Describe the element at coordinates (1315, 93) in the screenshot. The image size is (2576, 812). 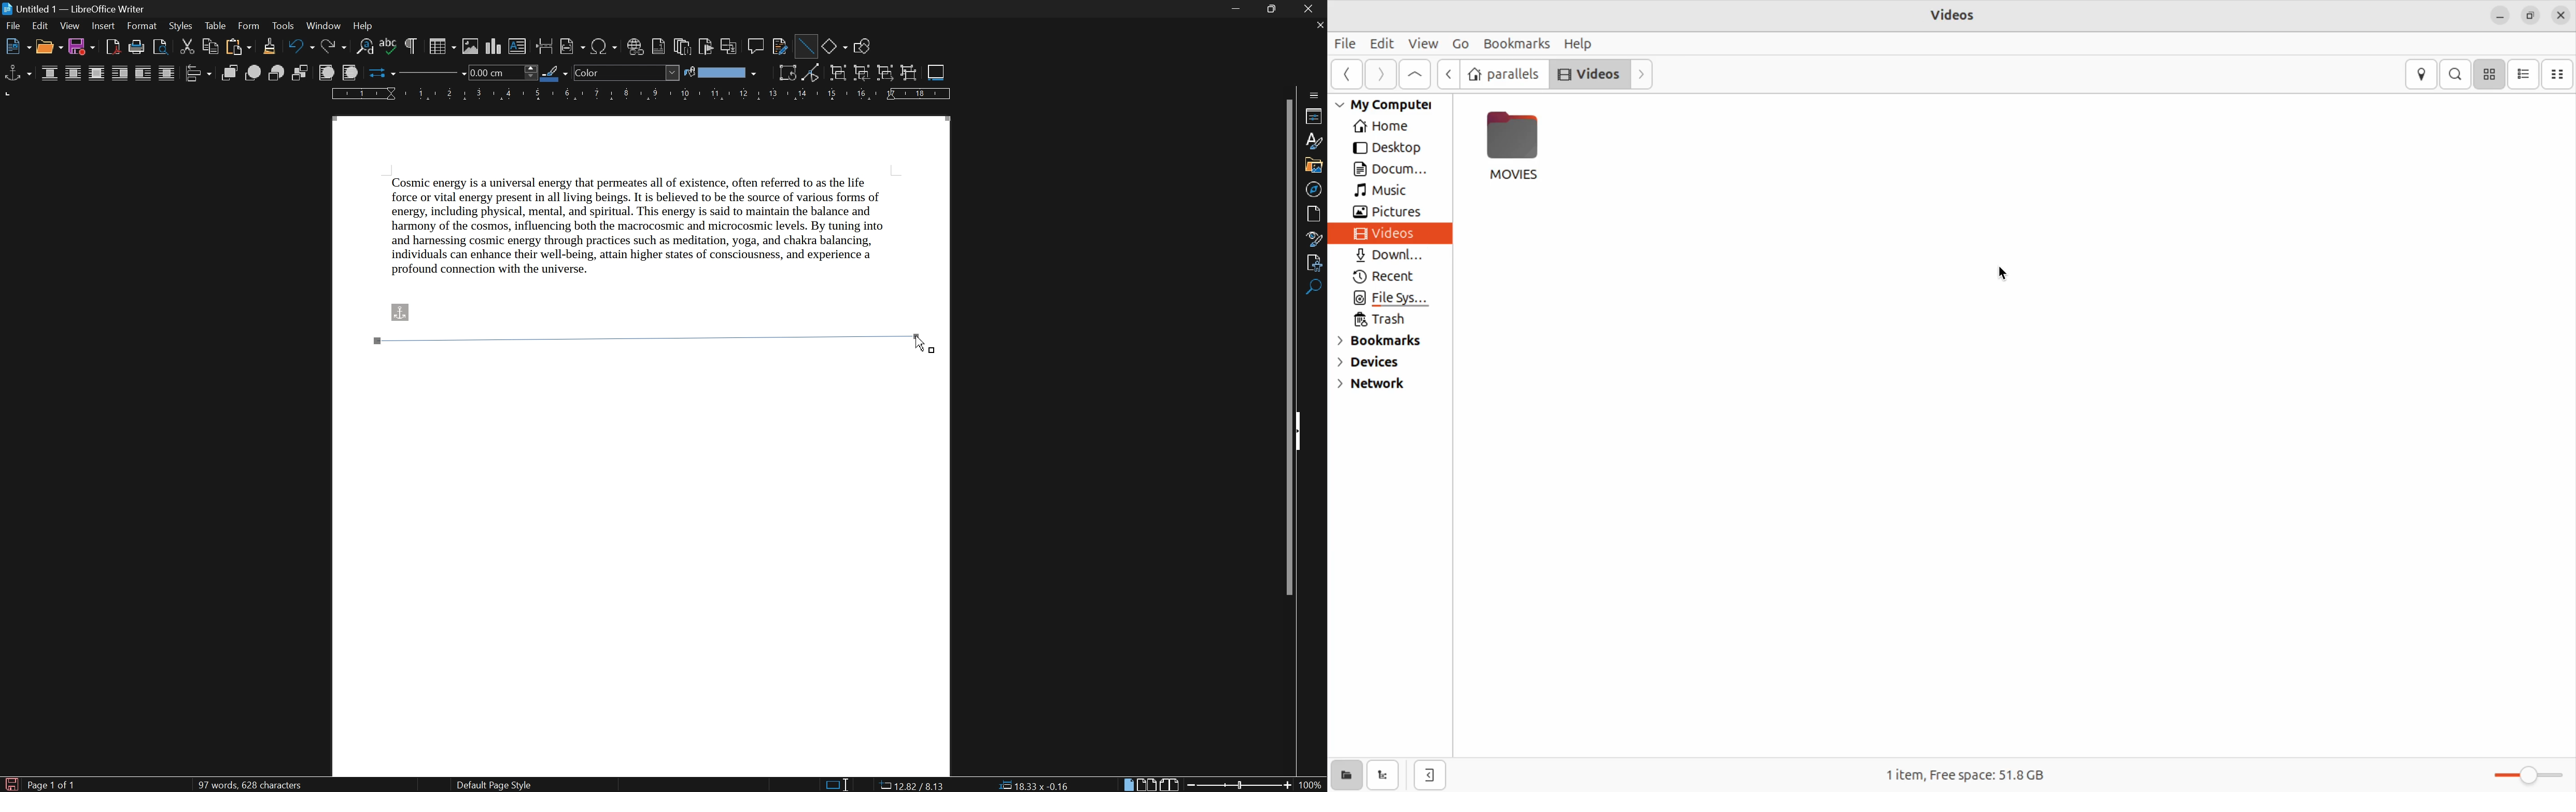
I see `sidebar settings` at that location.